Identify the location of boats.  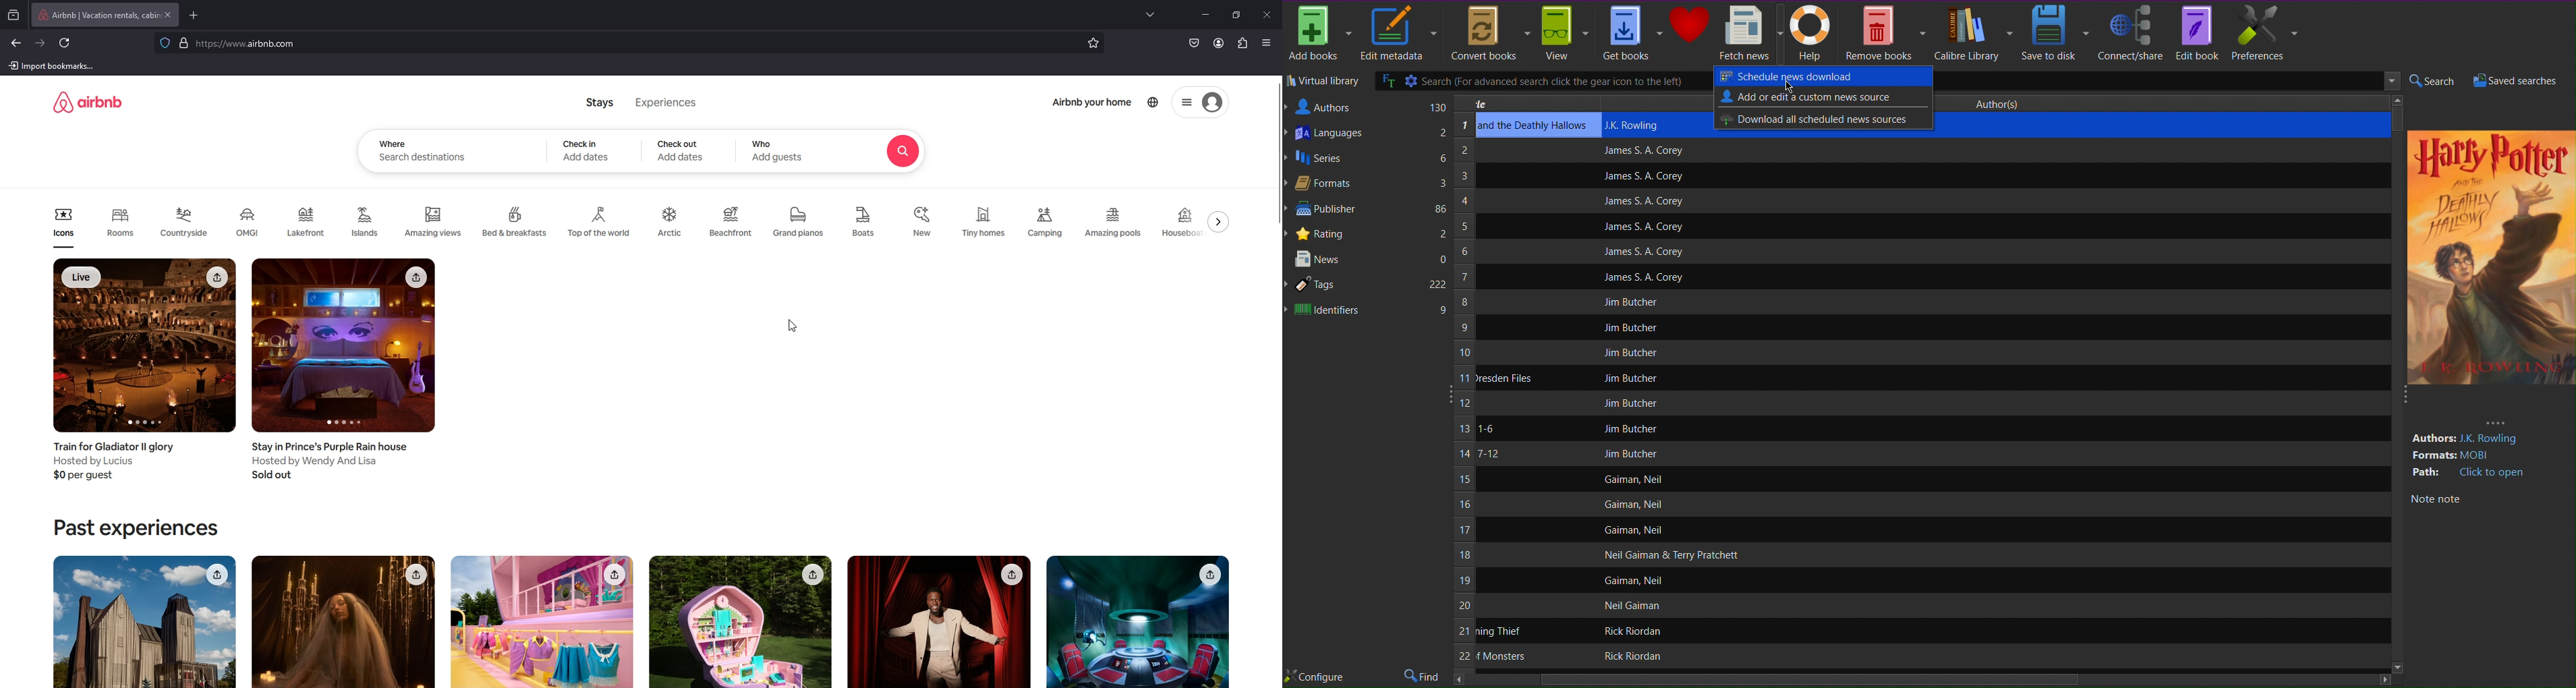
(867, 222).